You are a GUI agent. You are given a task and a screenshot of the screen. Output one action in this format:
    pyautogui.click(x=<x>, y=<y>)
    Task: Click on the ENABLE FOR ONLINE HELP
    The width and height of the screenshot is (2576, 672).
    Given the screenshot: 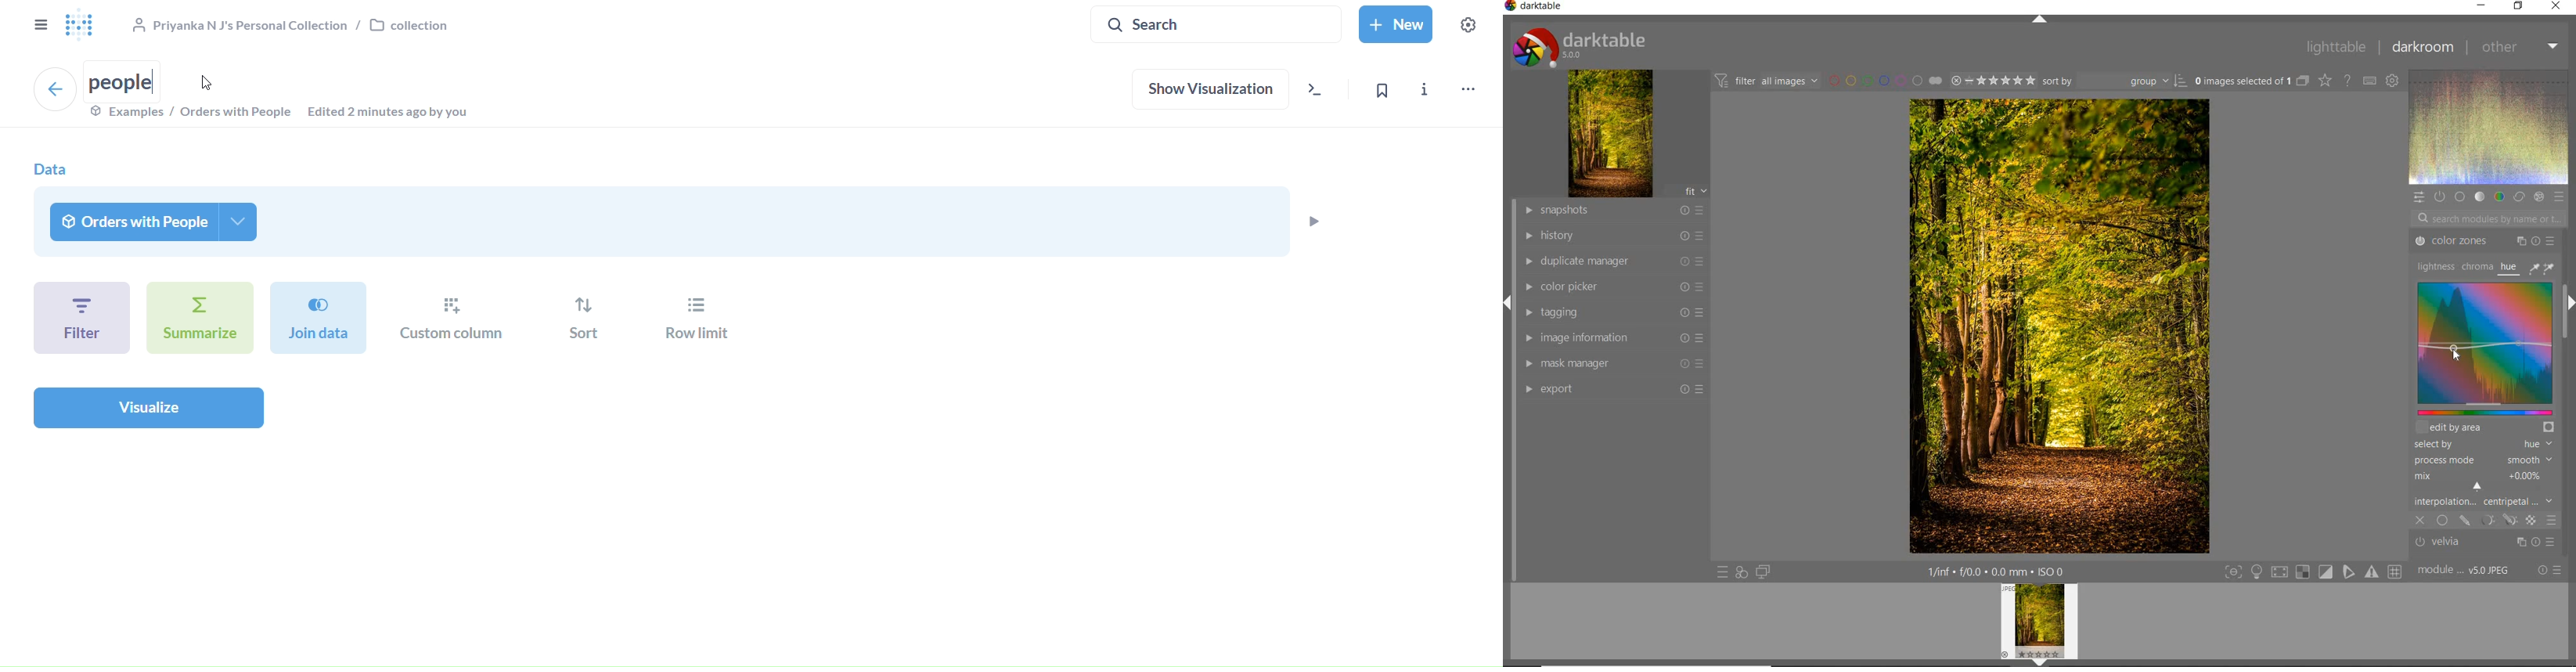 What is the action you would take?
    pyautogui.click(x=2347, y=80)
    